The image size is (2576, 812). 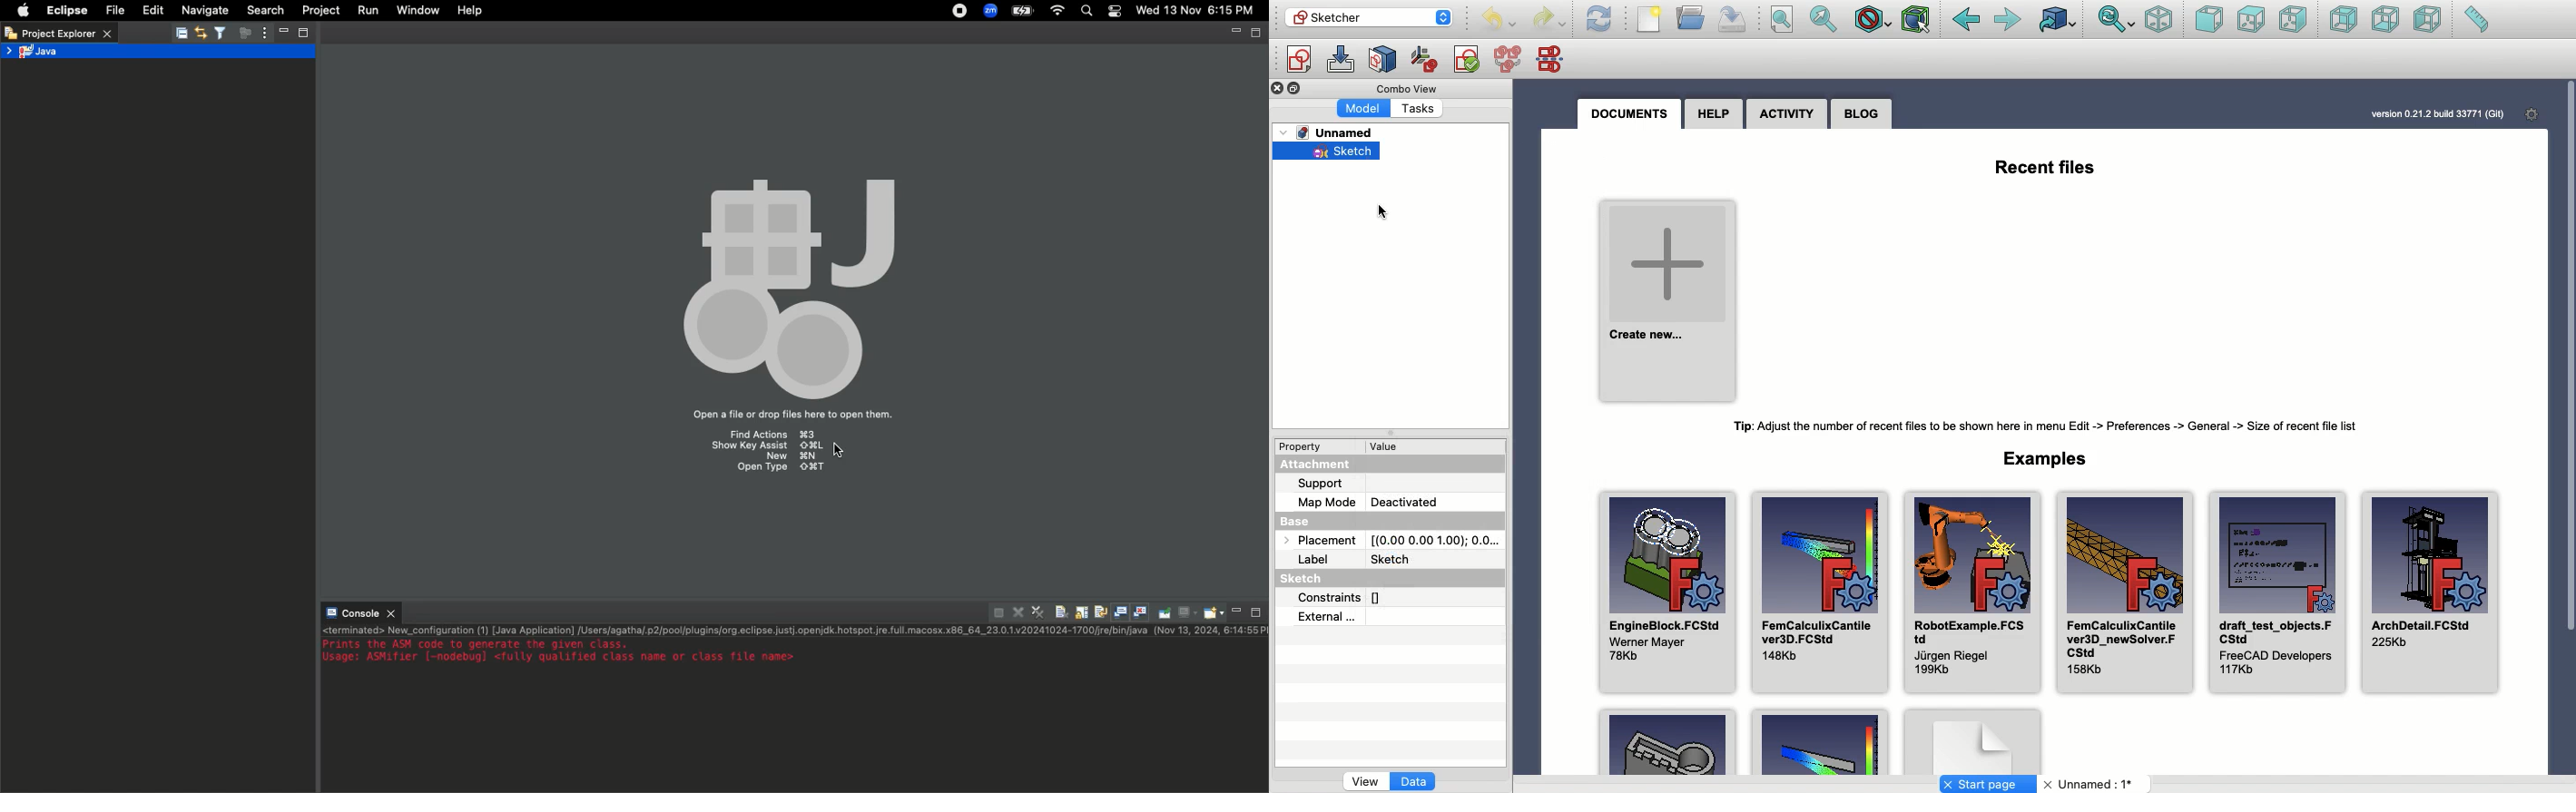 I want to click on Go to linked object, so click(x=2059, y=19).